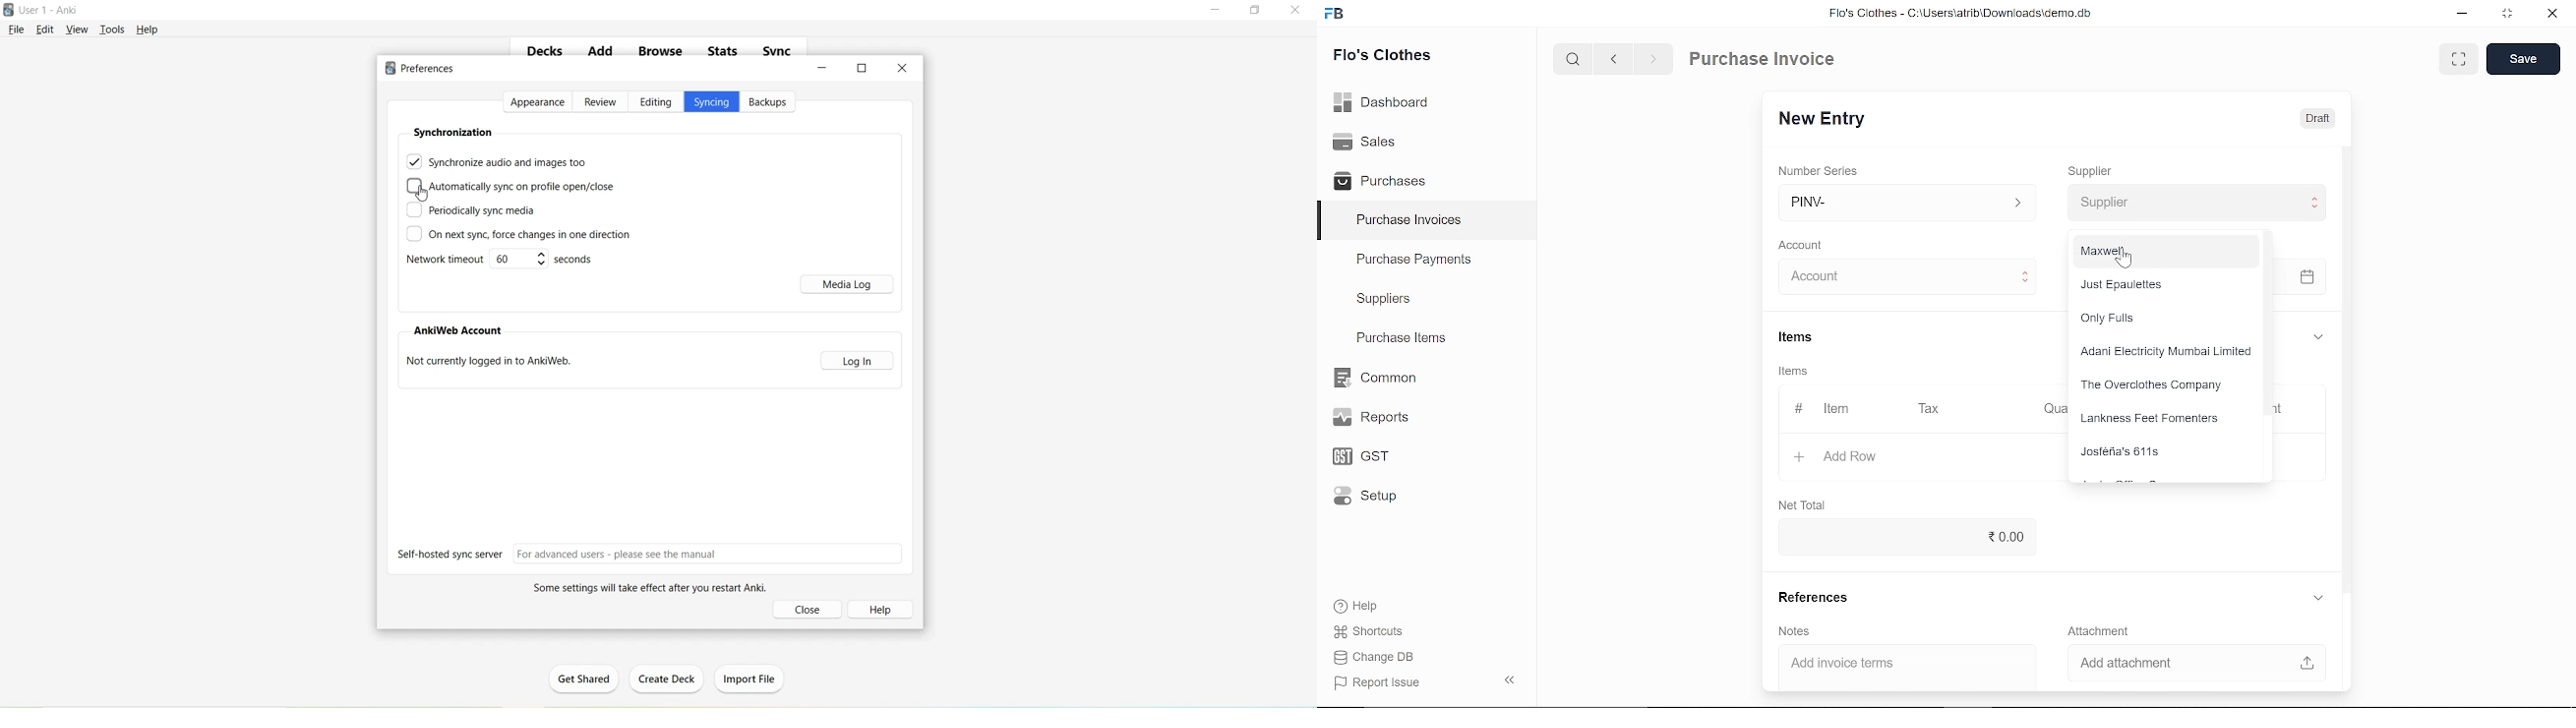 This screenshot has height=728, width=2576. I want to click on next, so click(1653, 62).